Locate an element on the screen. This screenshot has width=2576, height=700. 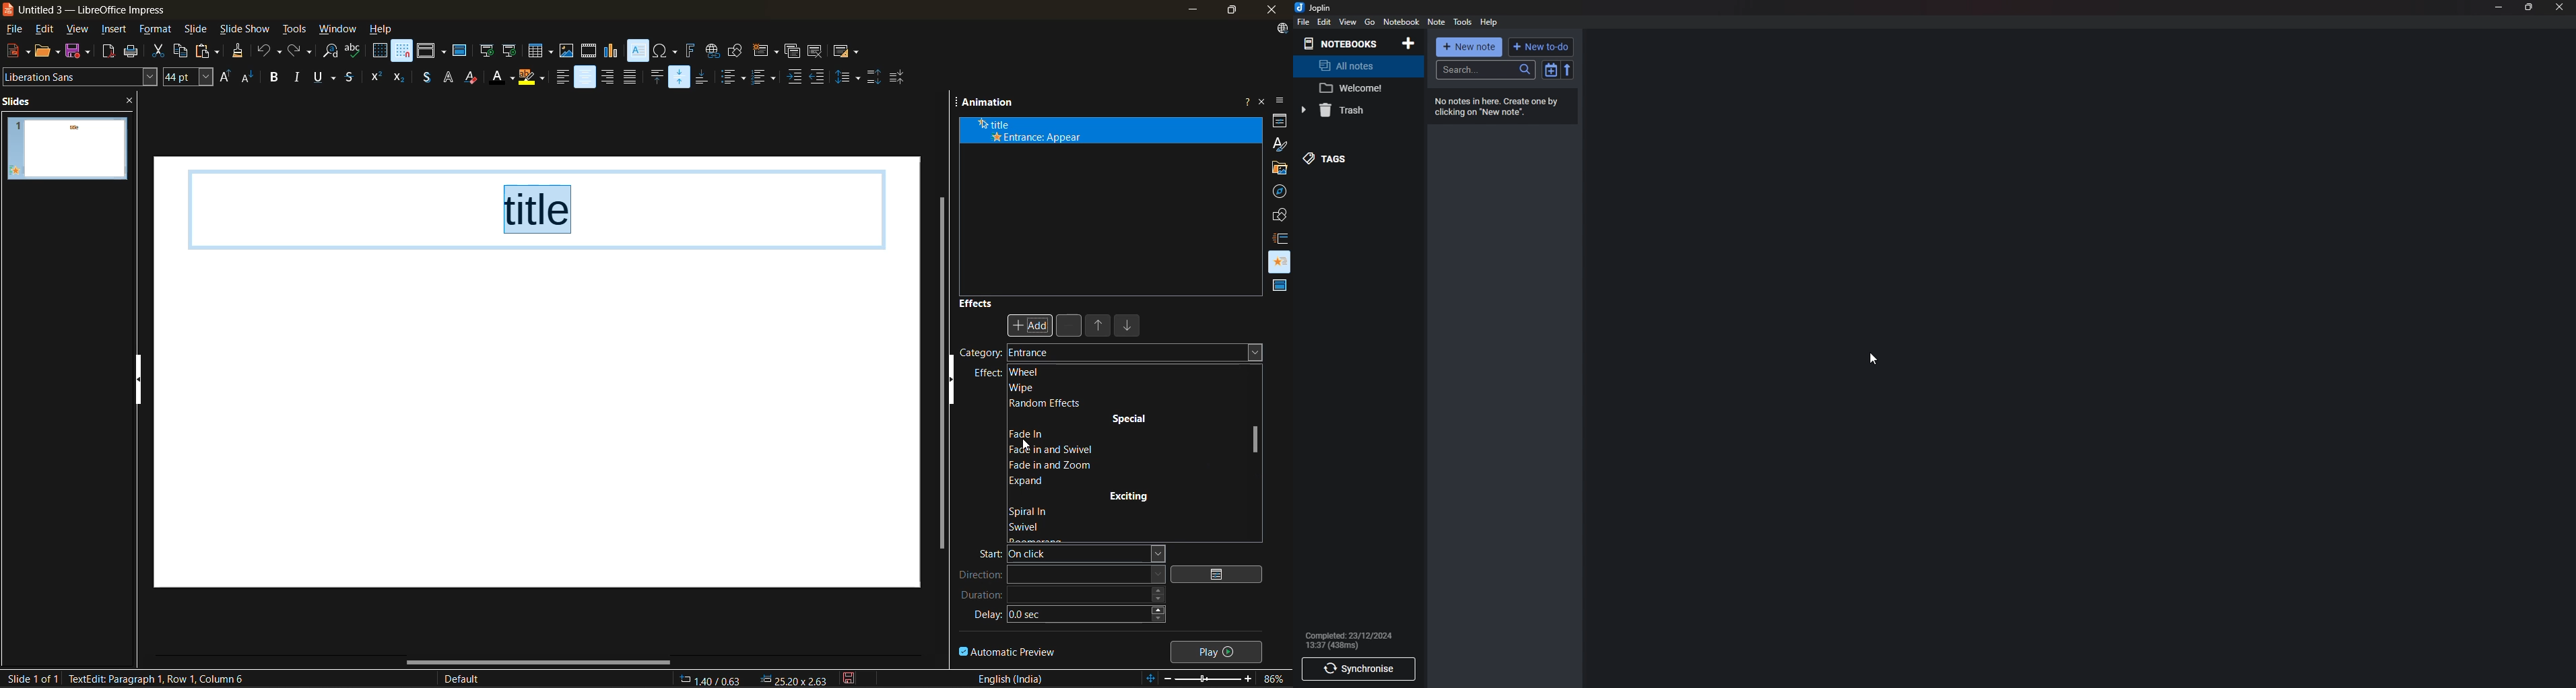
duration is located at coordinates (1063, 599).